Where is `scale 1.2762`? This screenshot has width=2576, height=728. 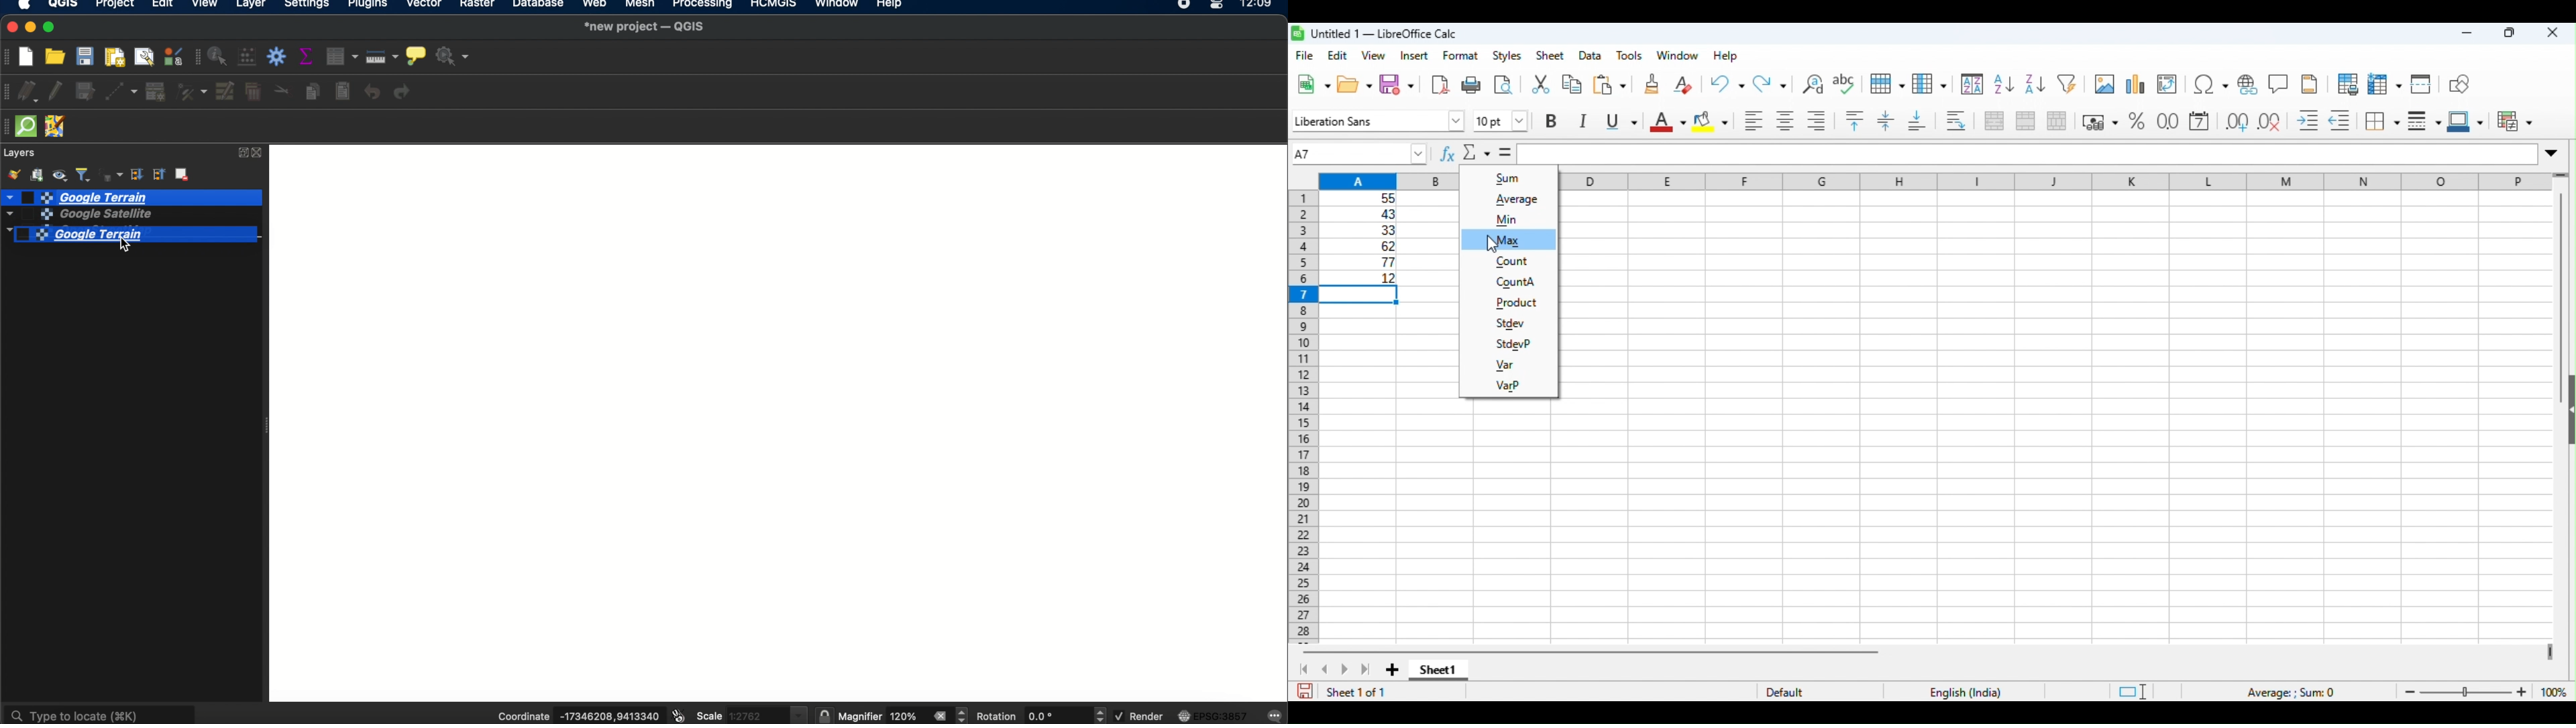
scale 1.2762 is located at coordinates (751, 713).